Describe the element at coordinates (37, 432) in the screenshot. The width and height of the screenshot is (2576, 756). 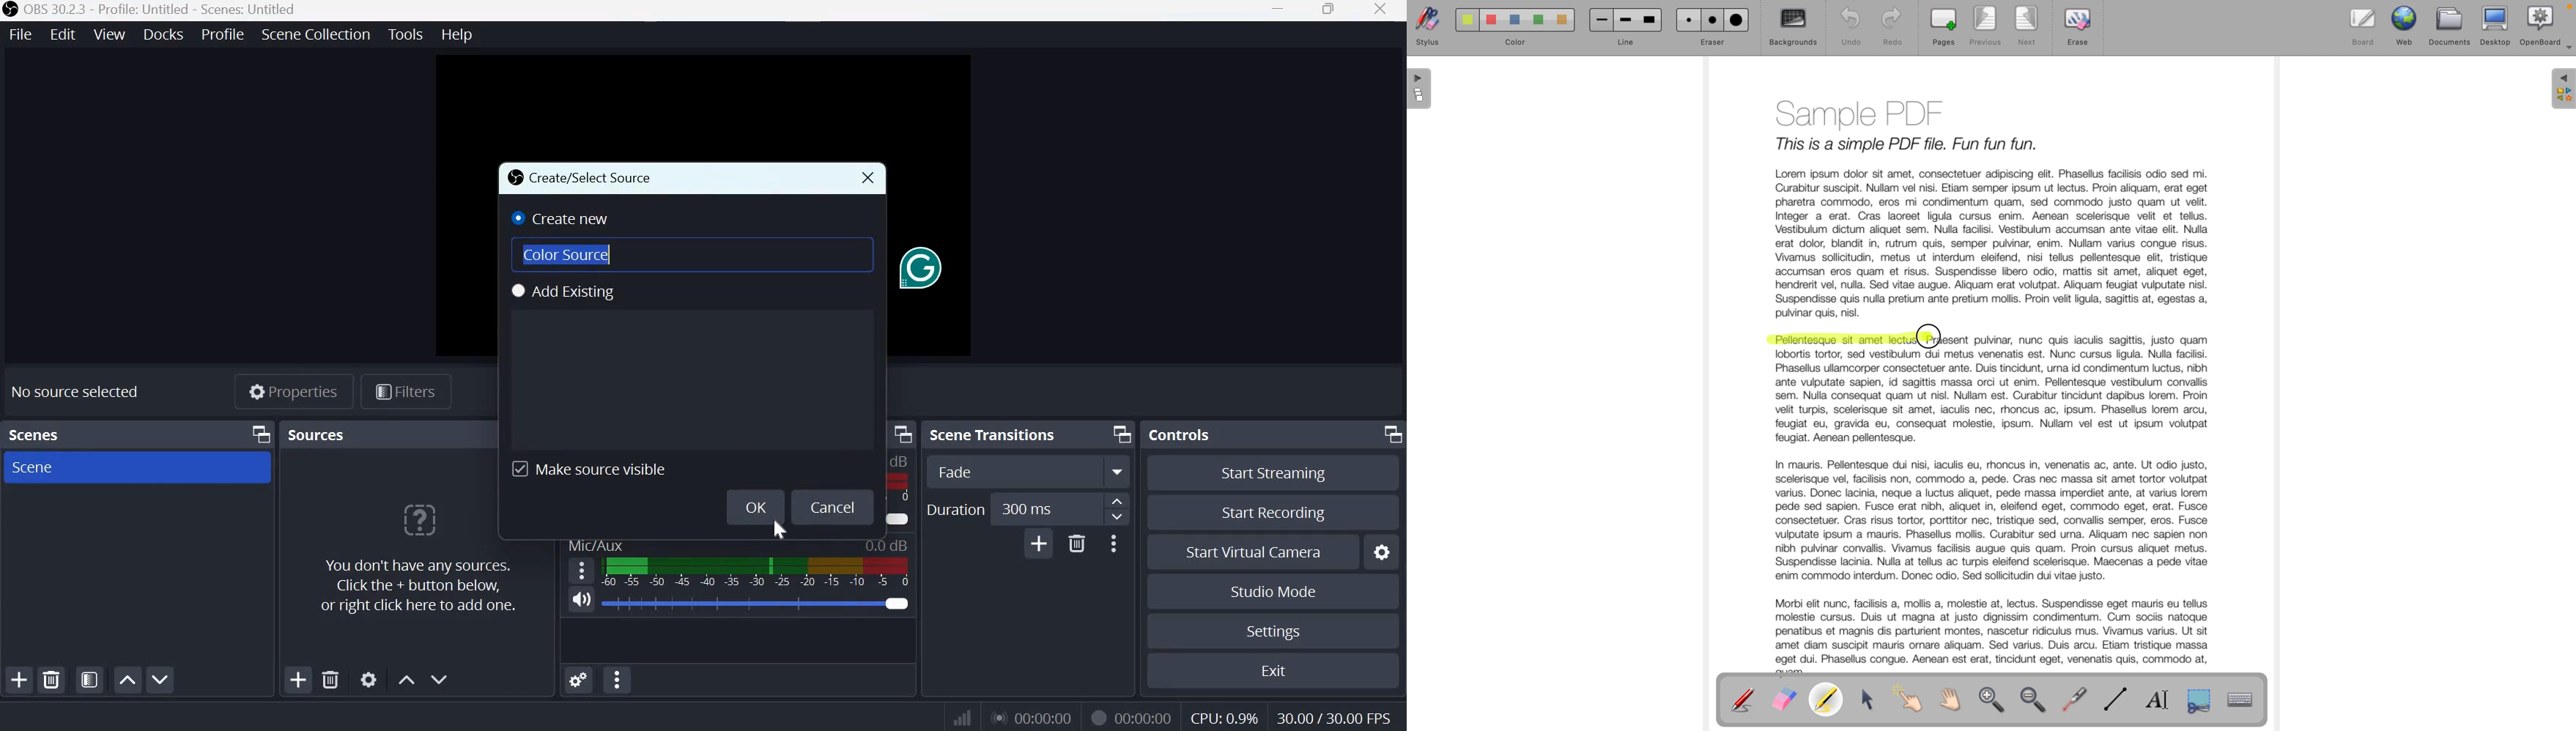
I see `scenes` at that location.